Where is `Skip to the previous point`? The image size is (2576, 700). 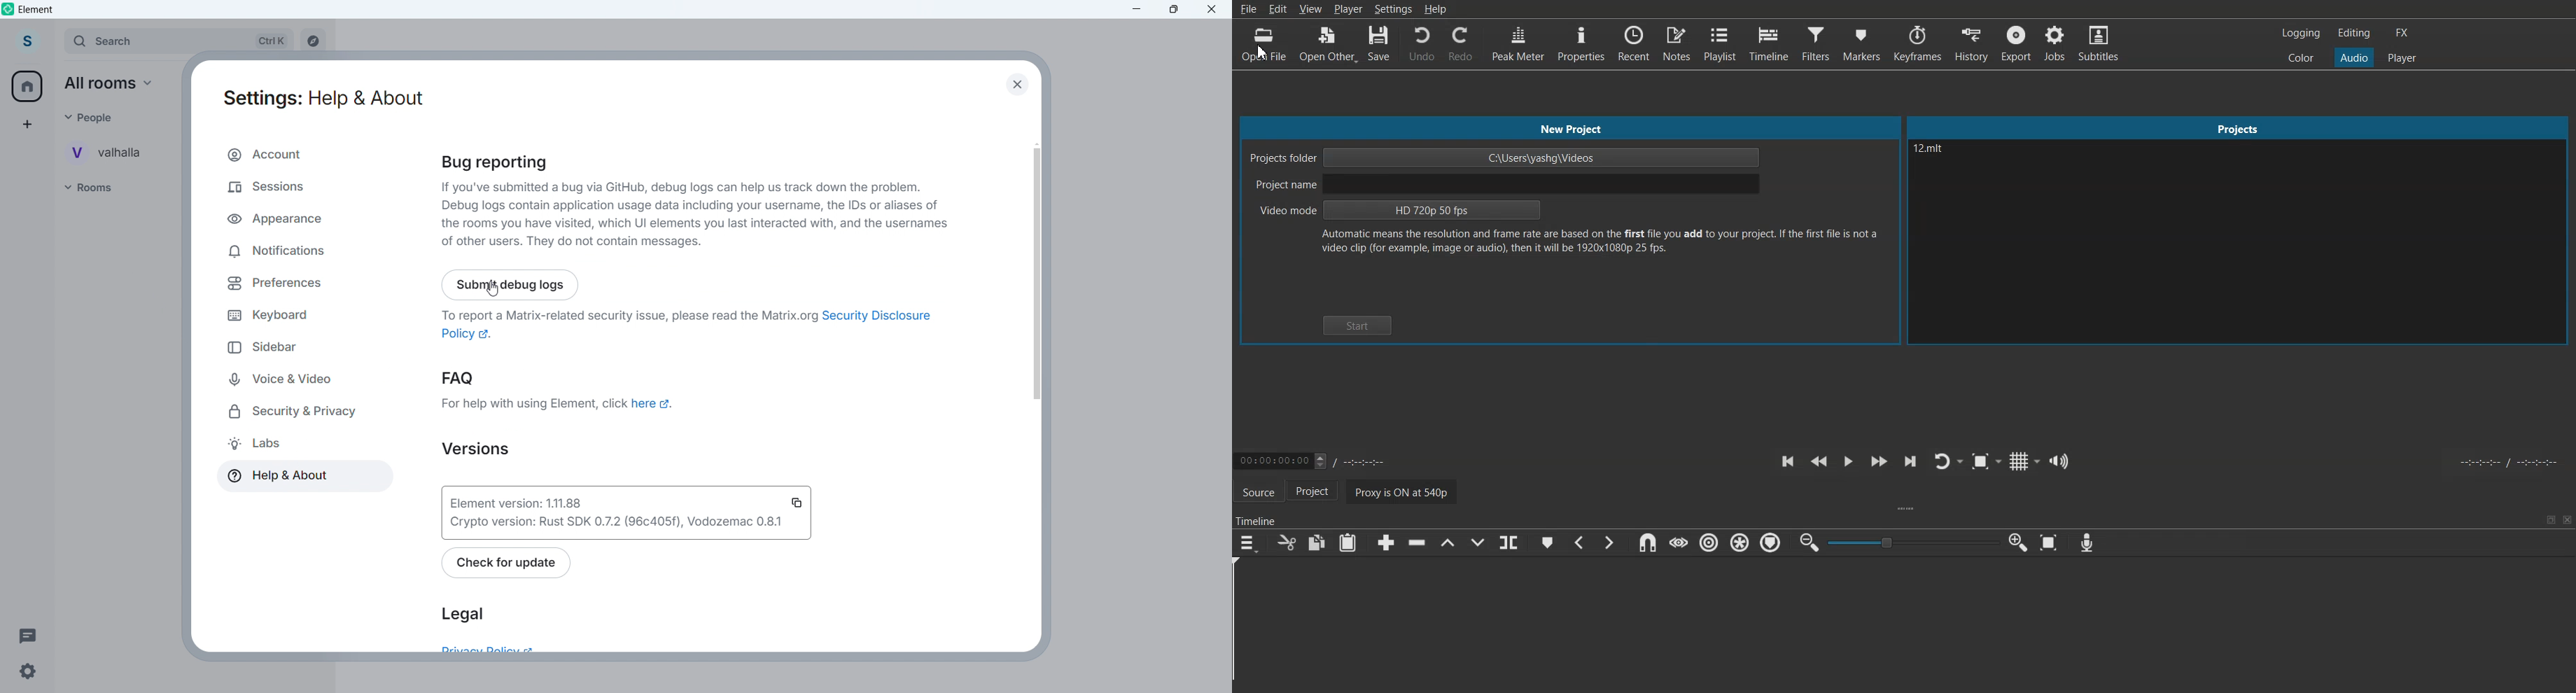
Skip to the previous point is located at coordinates (1786, 461).